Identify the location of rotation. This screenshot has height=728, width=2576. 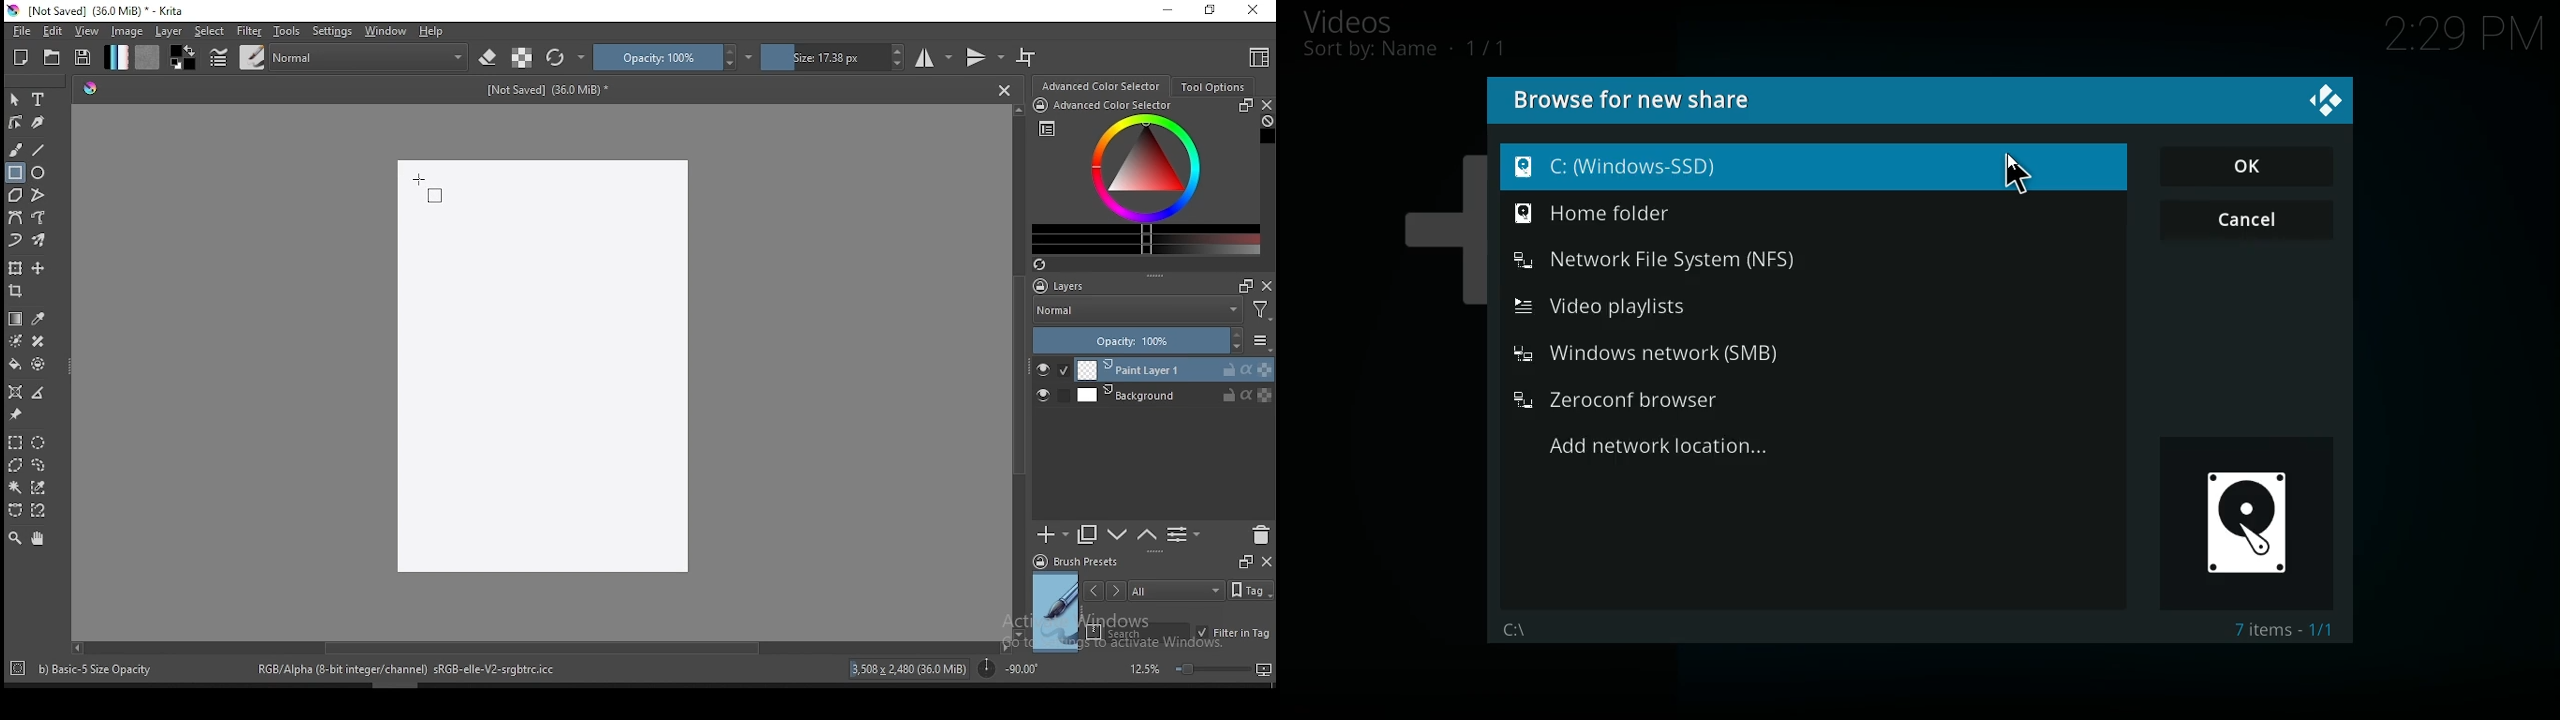
(1008, 667).